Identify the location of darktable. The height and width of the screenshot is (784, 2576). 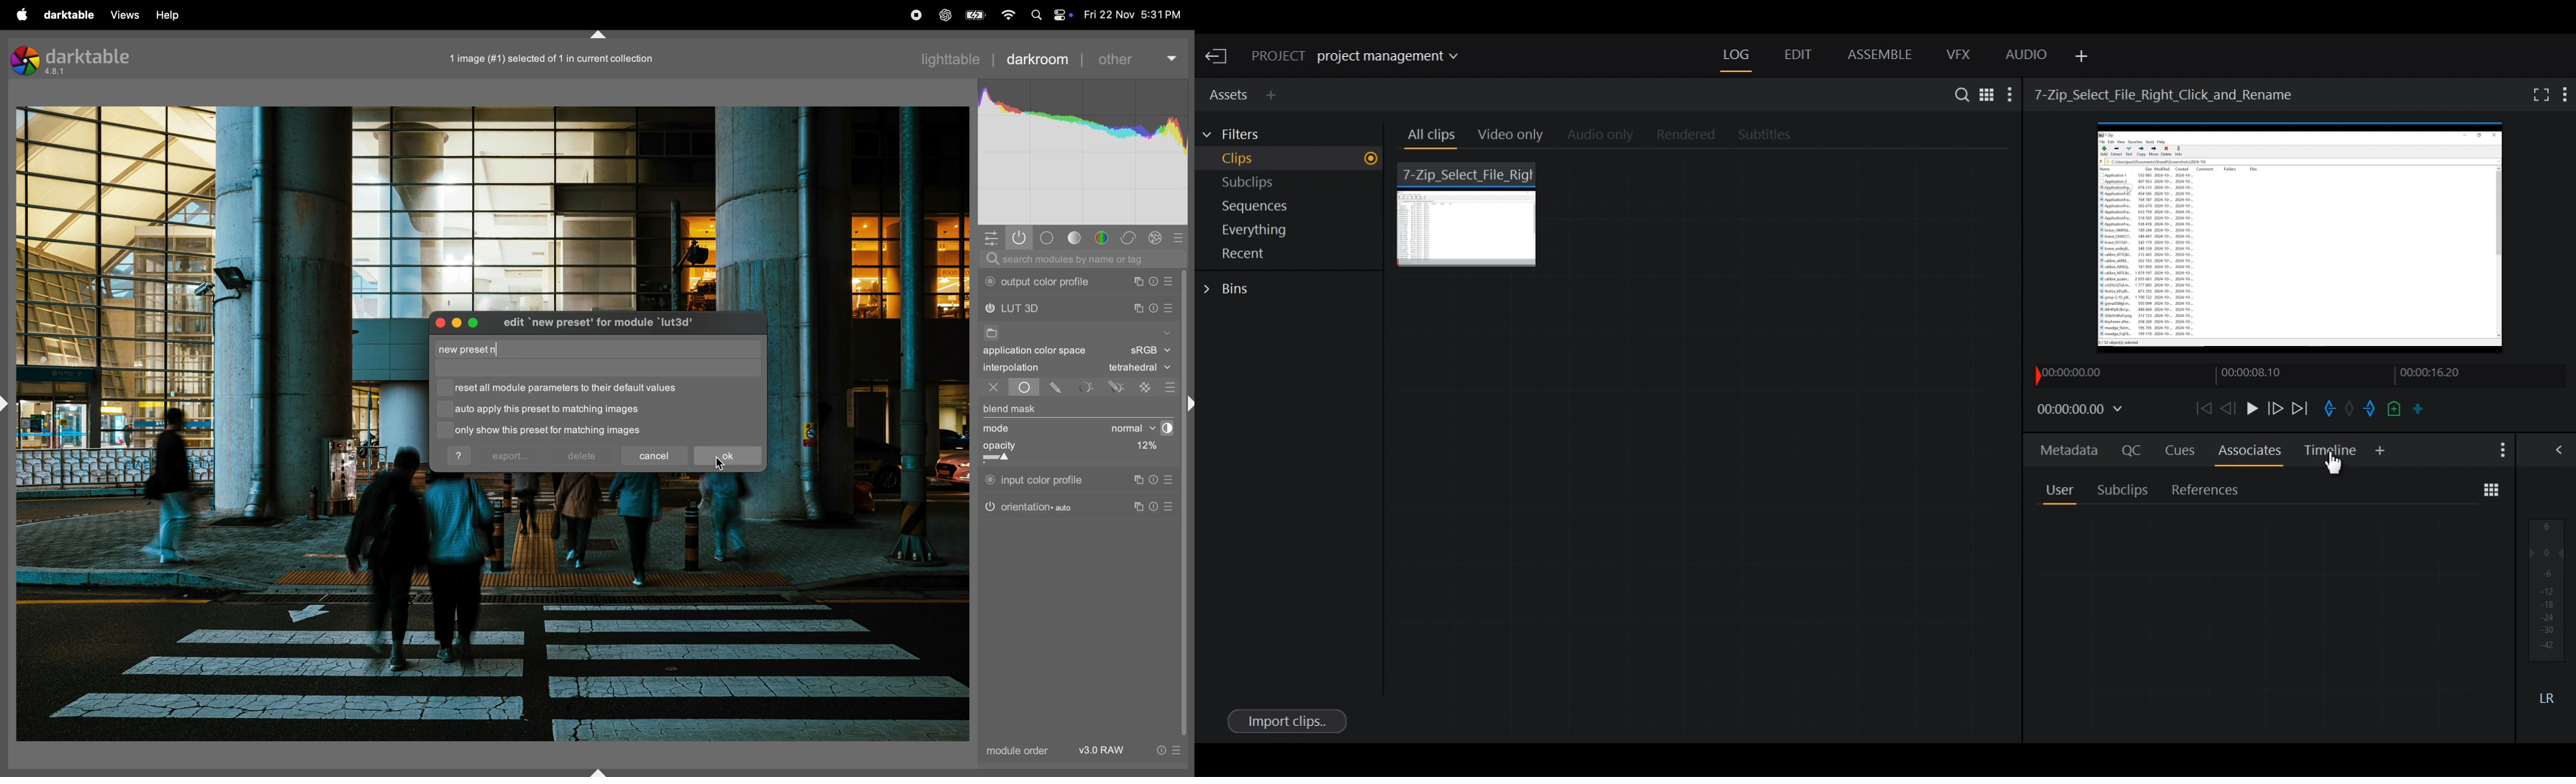
(65, 13).